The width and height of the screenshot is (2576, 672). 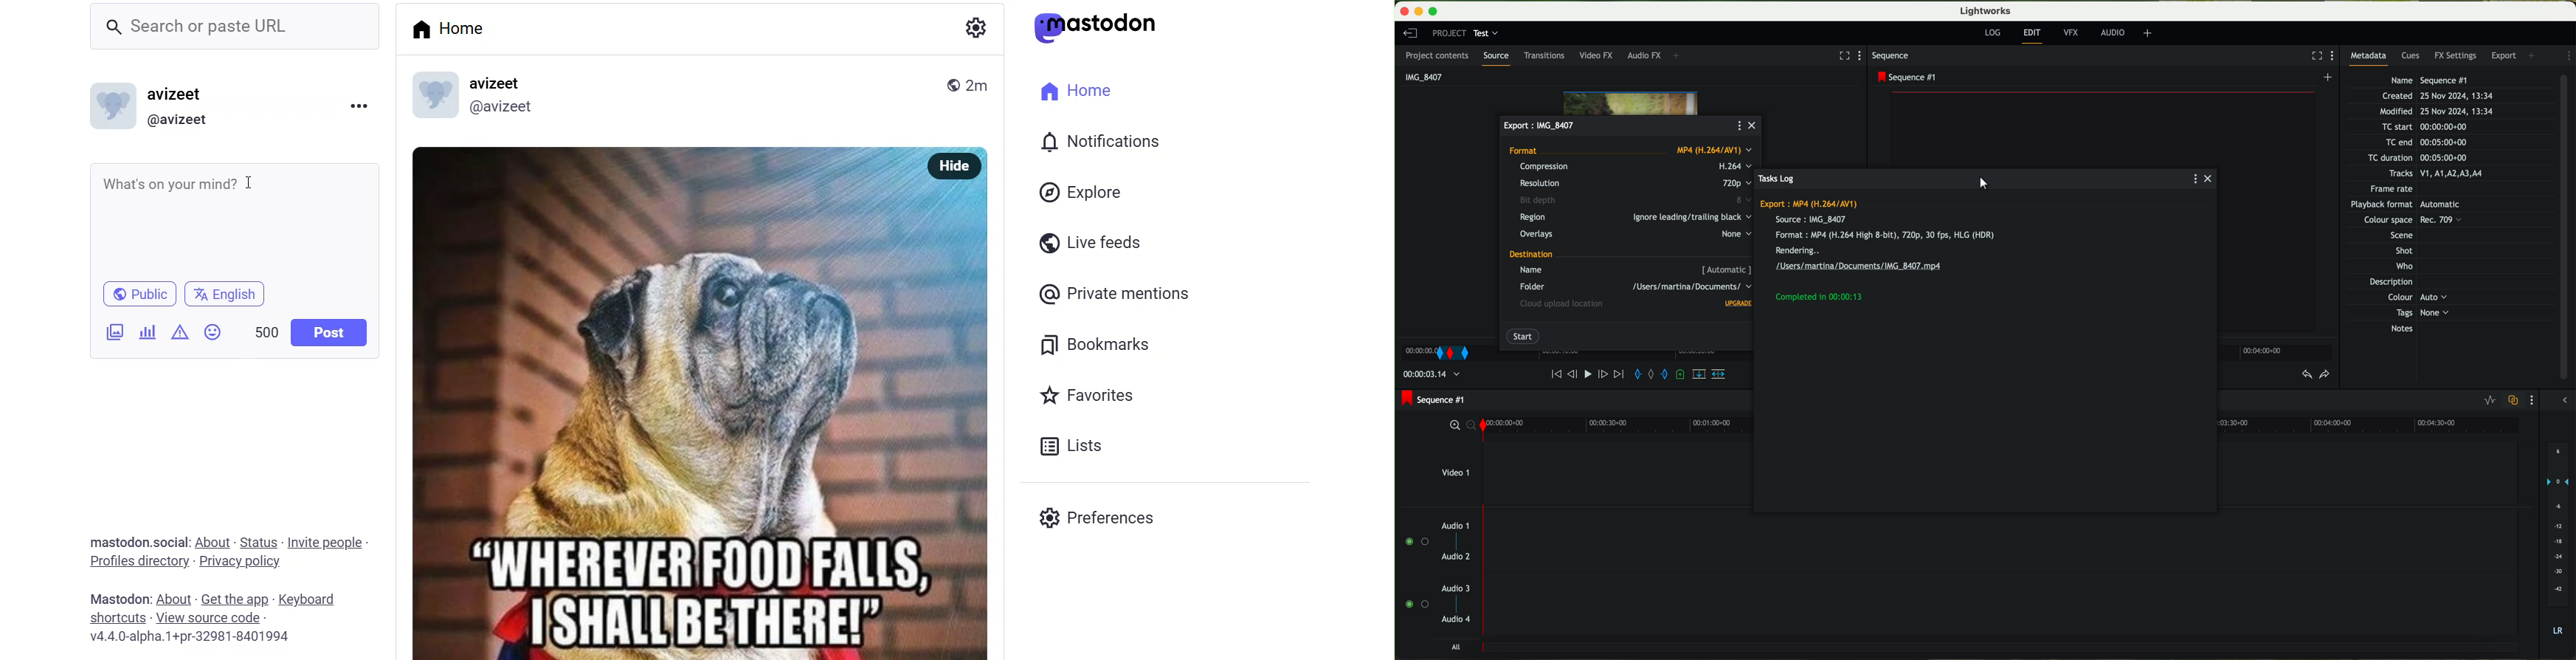 I want to click on metadata, so click(x=2372, y=58).